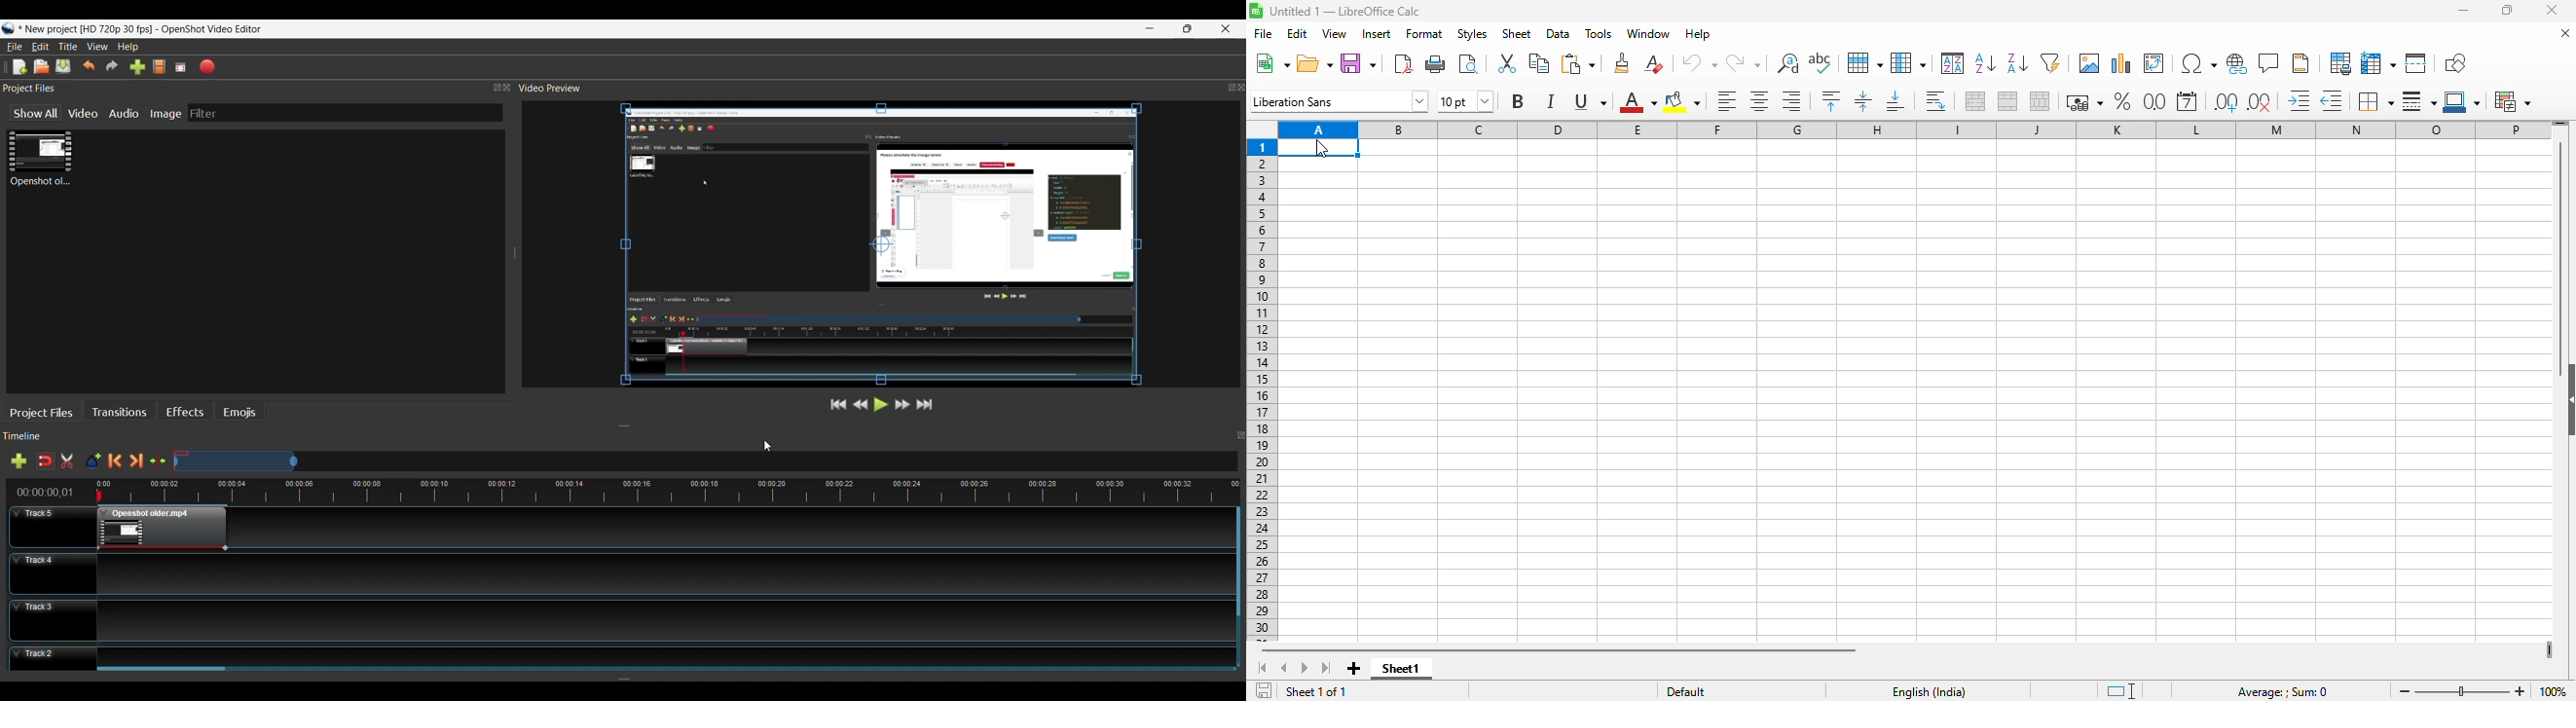  What do you see at coordinates (1681, 102) in the screenshot?
I see `background color` at bounding box center [1681, 102].